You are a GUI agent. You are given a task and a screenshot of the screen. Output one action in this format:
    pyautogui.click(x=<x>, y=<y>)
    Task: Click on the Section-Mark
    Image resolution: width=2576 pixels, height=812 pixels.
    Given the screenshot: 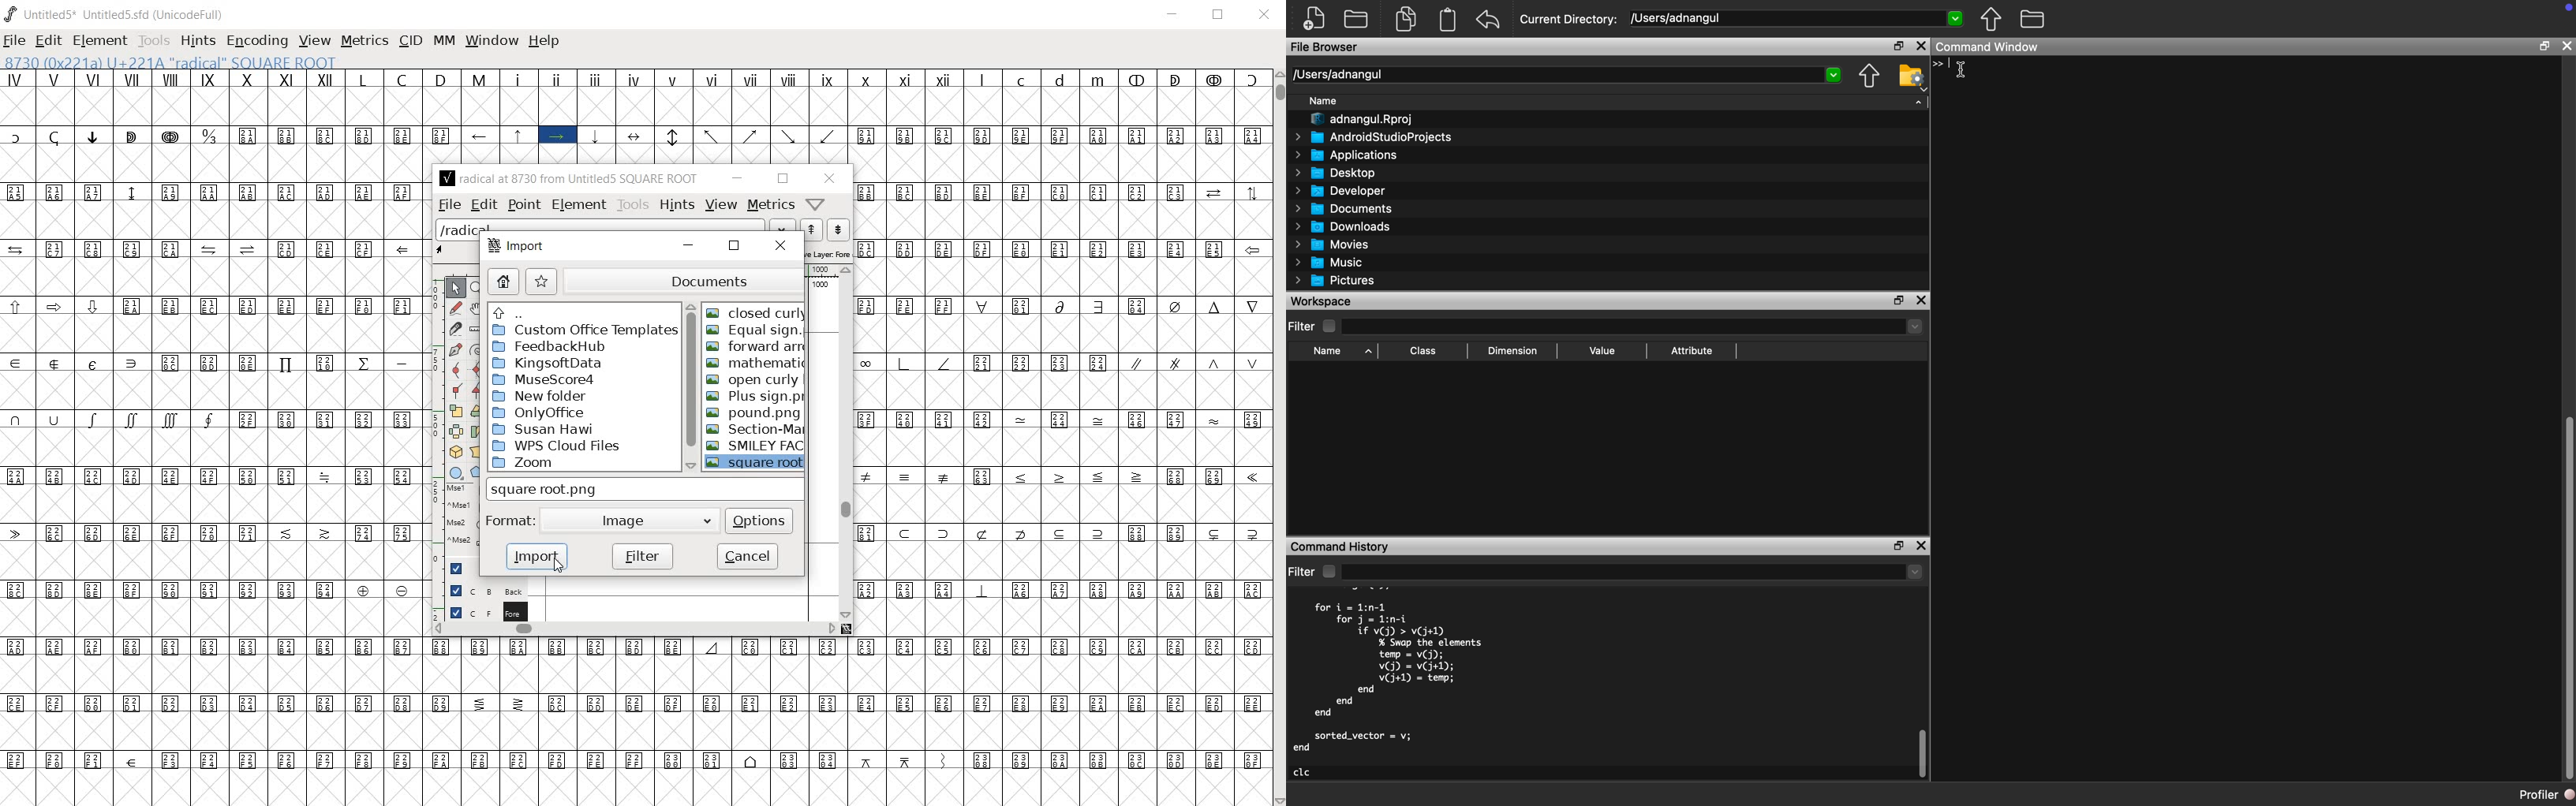 What is the action you would take?
    pyautogui.click(x=757, y=430)
    